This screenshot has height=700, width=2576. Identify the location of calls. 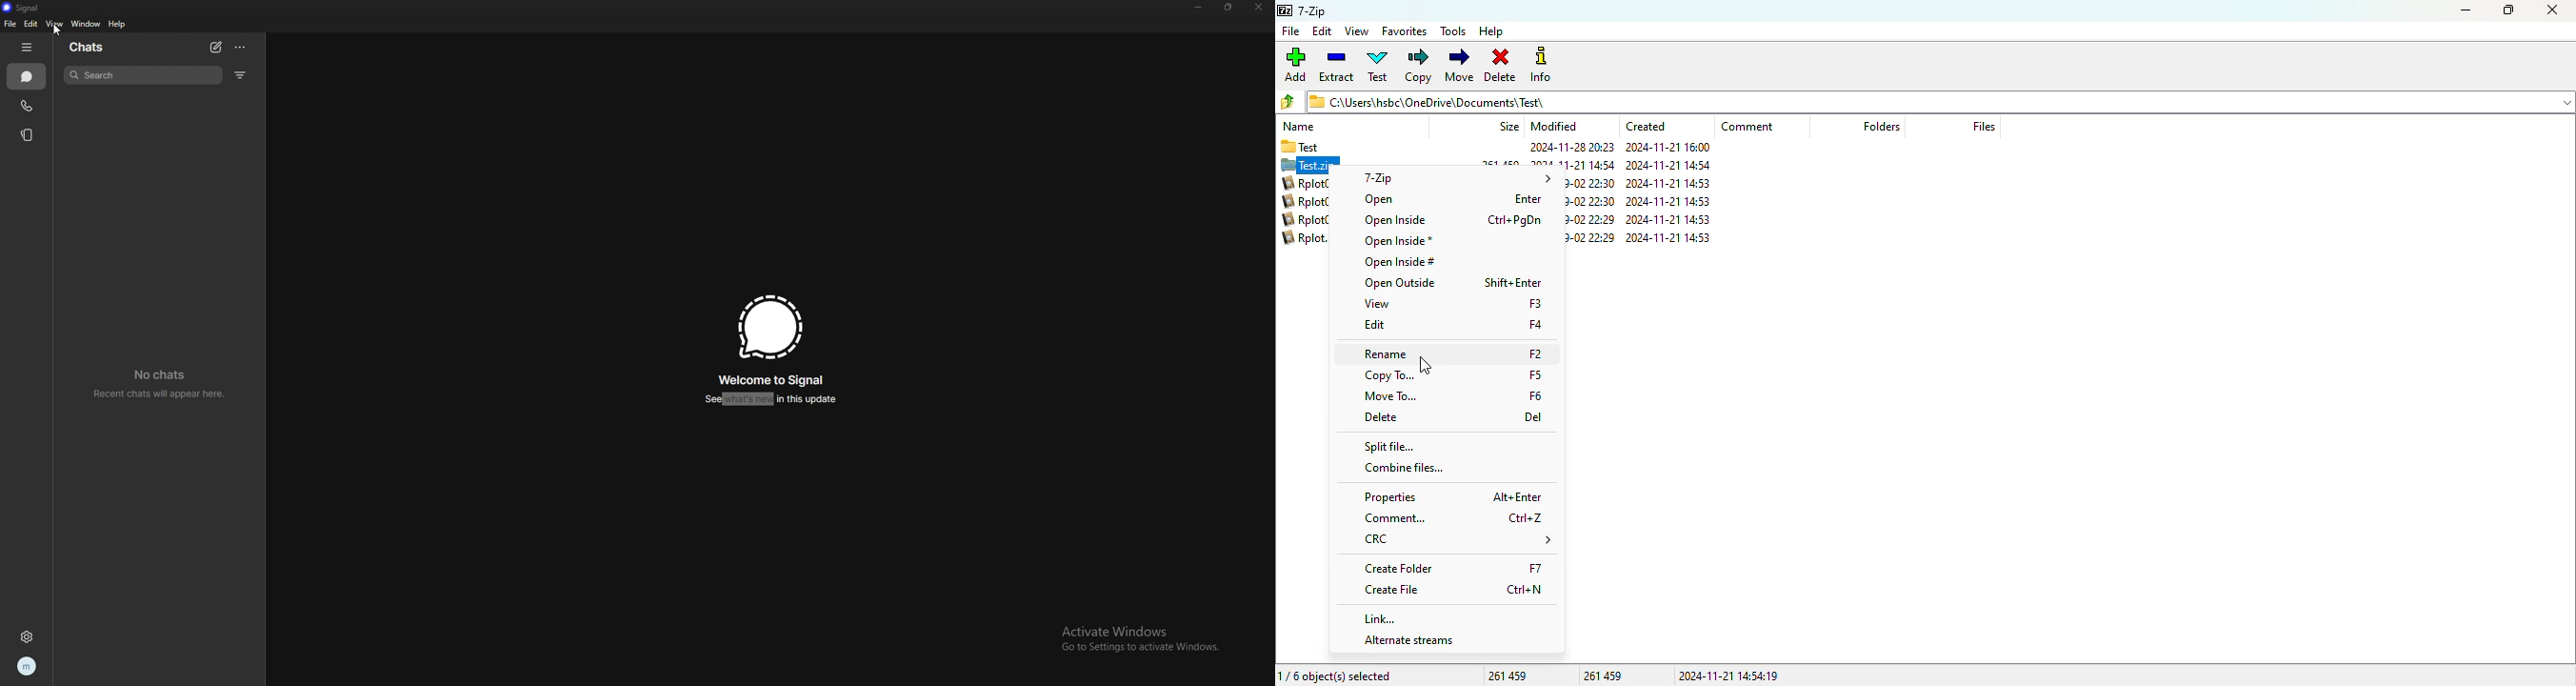
(29, 107).